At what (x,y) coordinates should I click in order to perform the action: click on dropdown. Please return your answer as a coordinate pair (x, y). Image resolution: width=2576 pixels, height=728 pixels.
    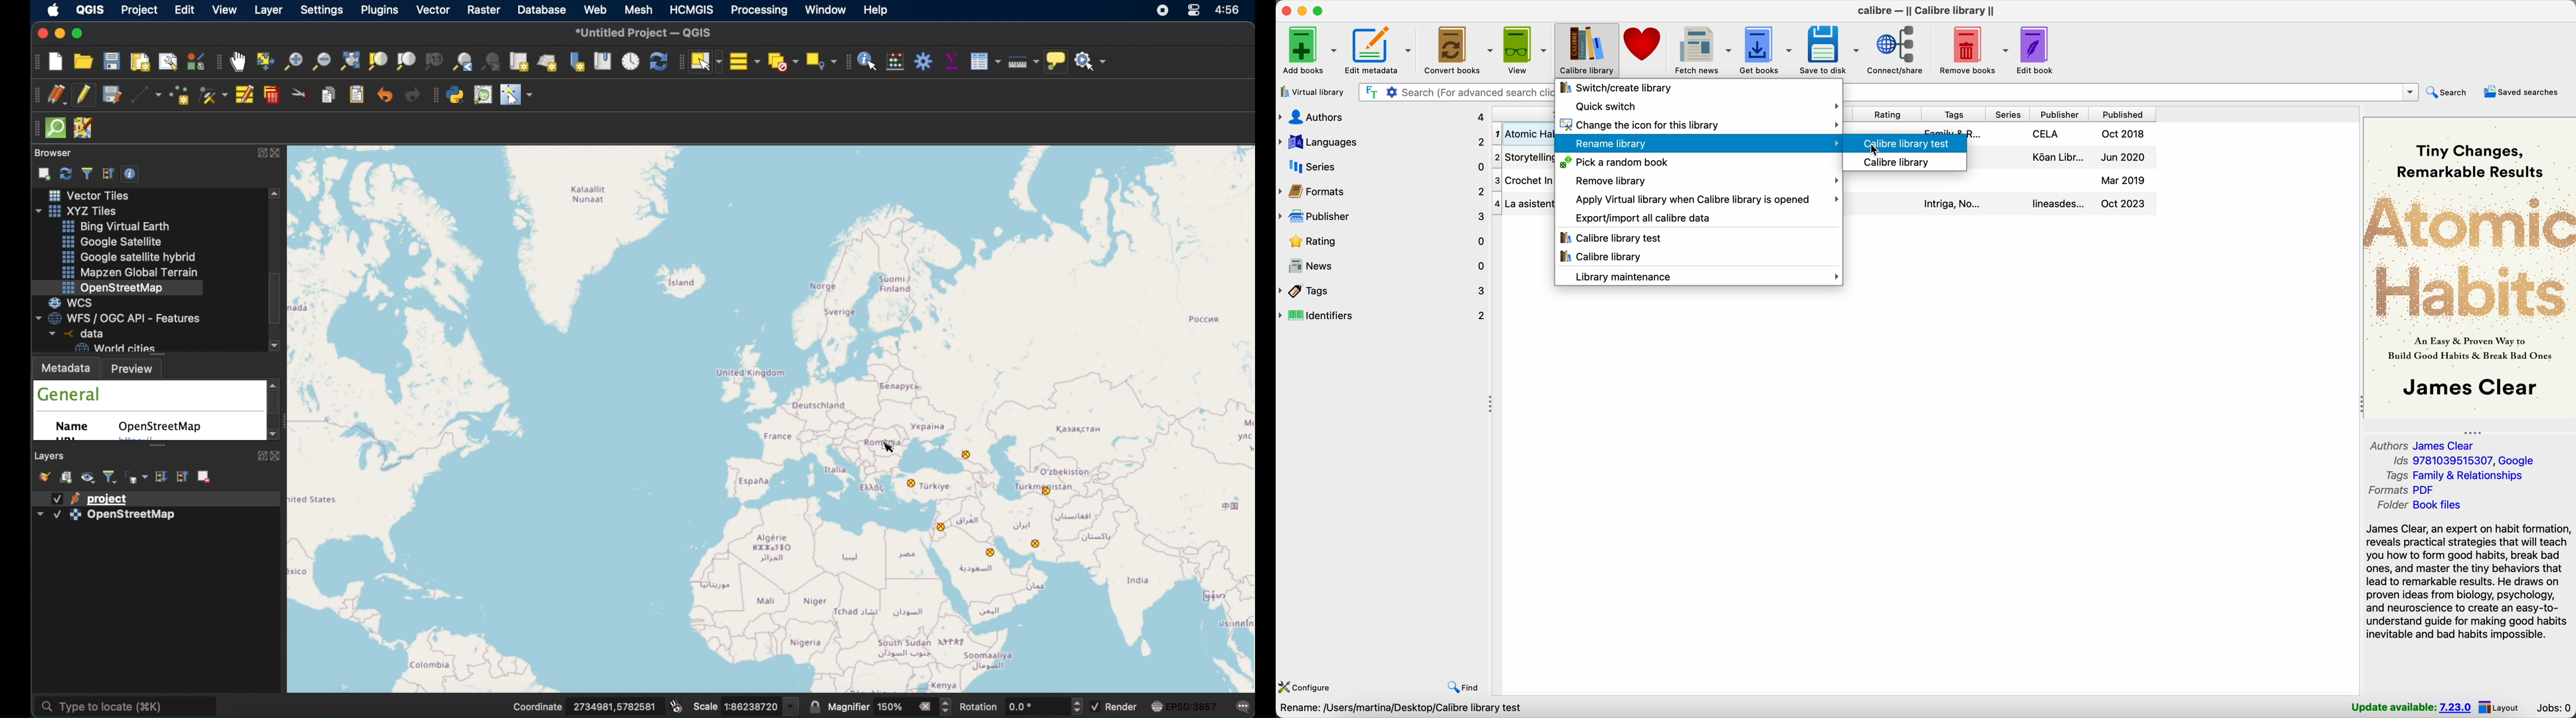
    Looking at the image, I should click on (791, 706).